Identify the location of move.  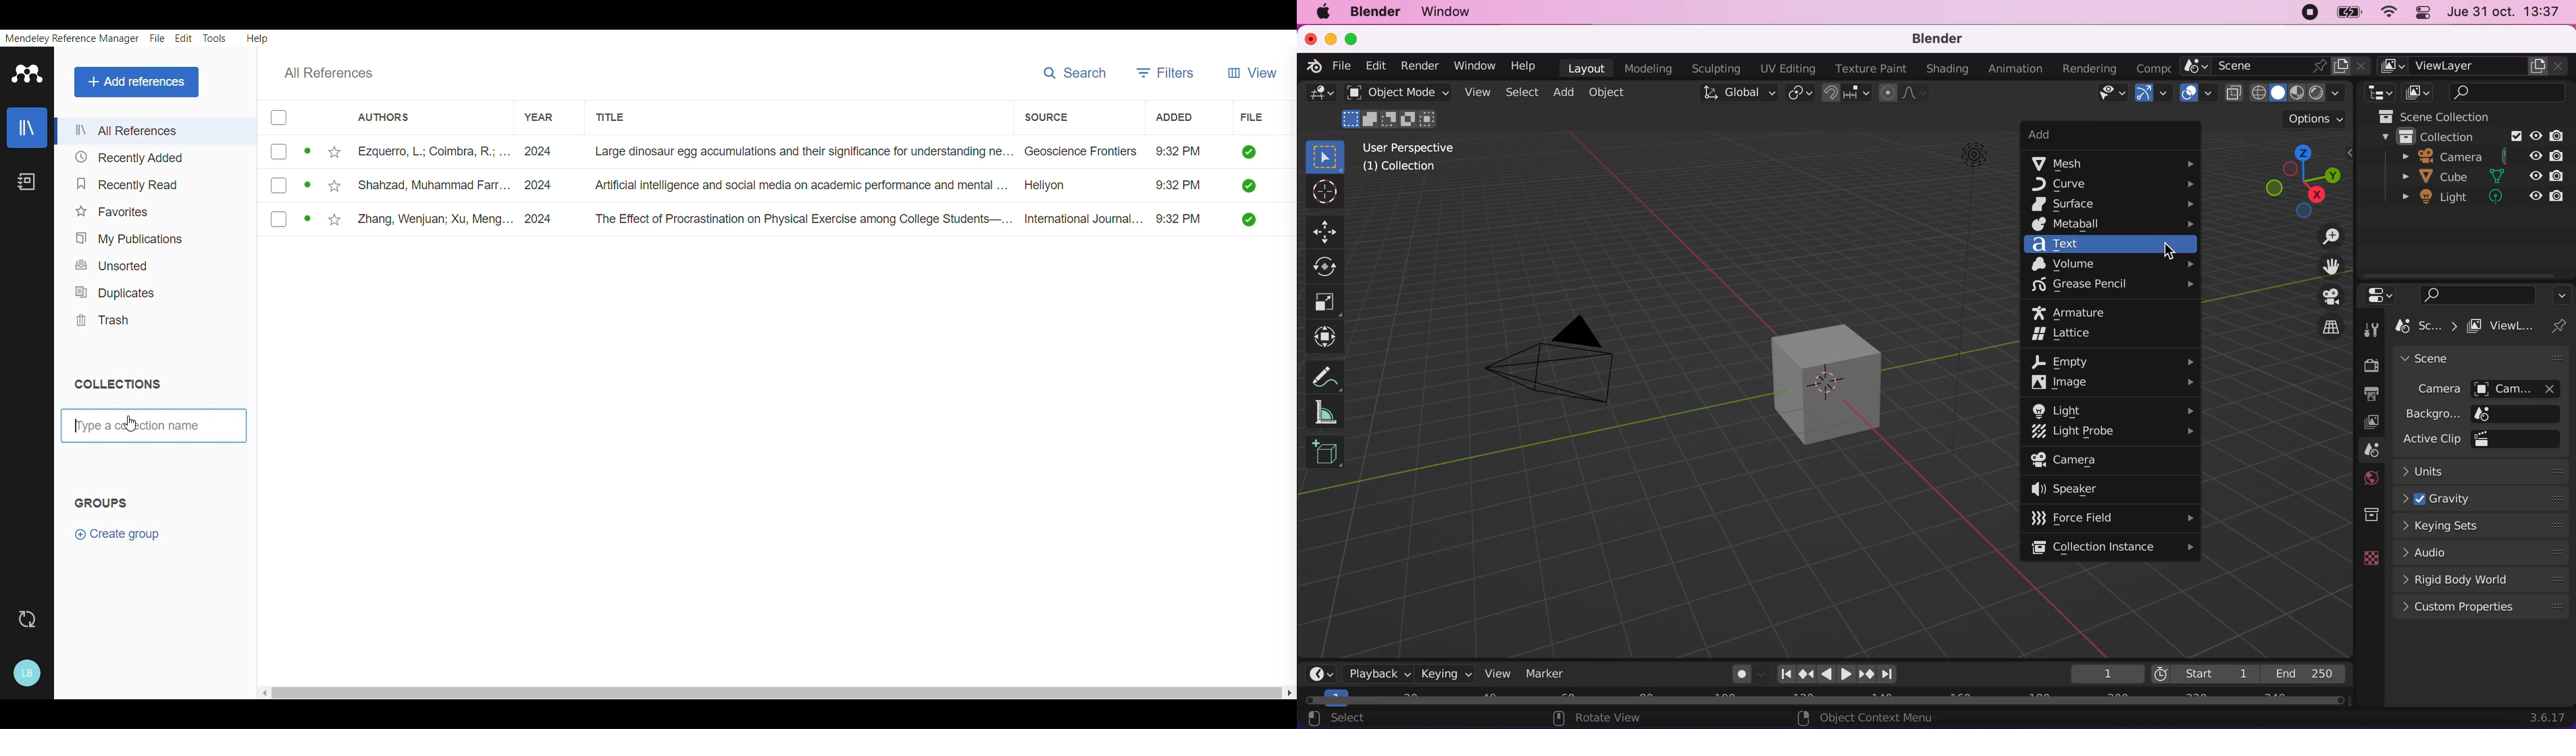
(1327, 228).